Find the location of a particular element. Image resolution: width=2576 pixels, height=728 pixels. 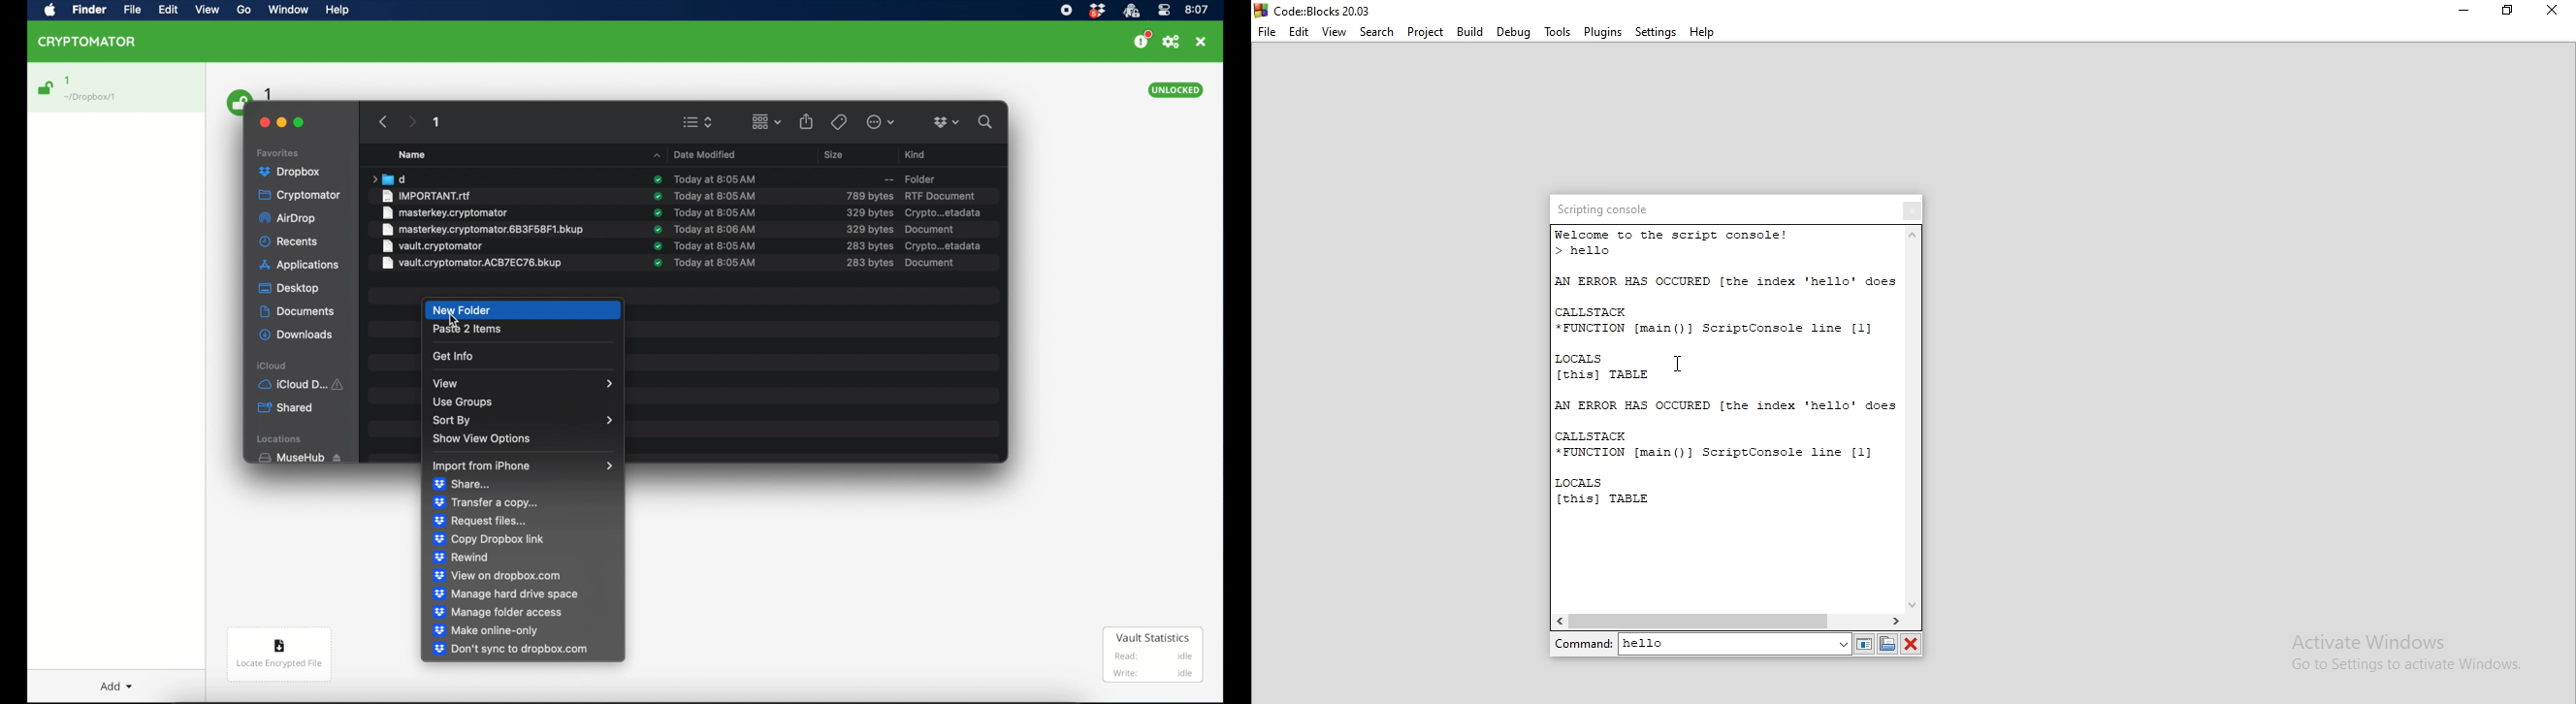

Search  is located at coordinates (1377, 32).